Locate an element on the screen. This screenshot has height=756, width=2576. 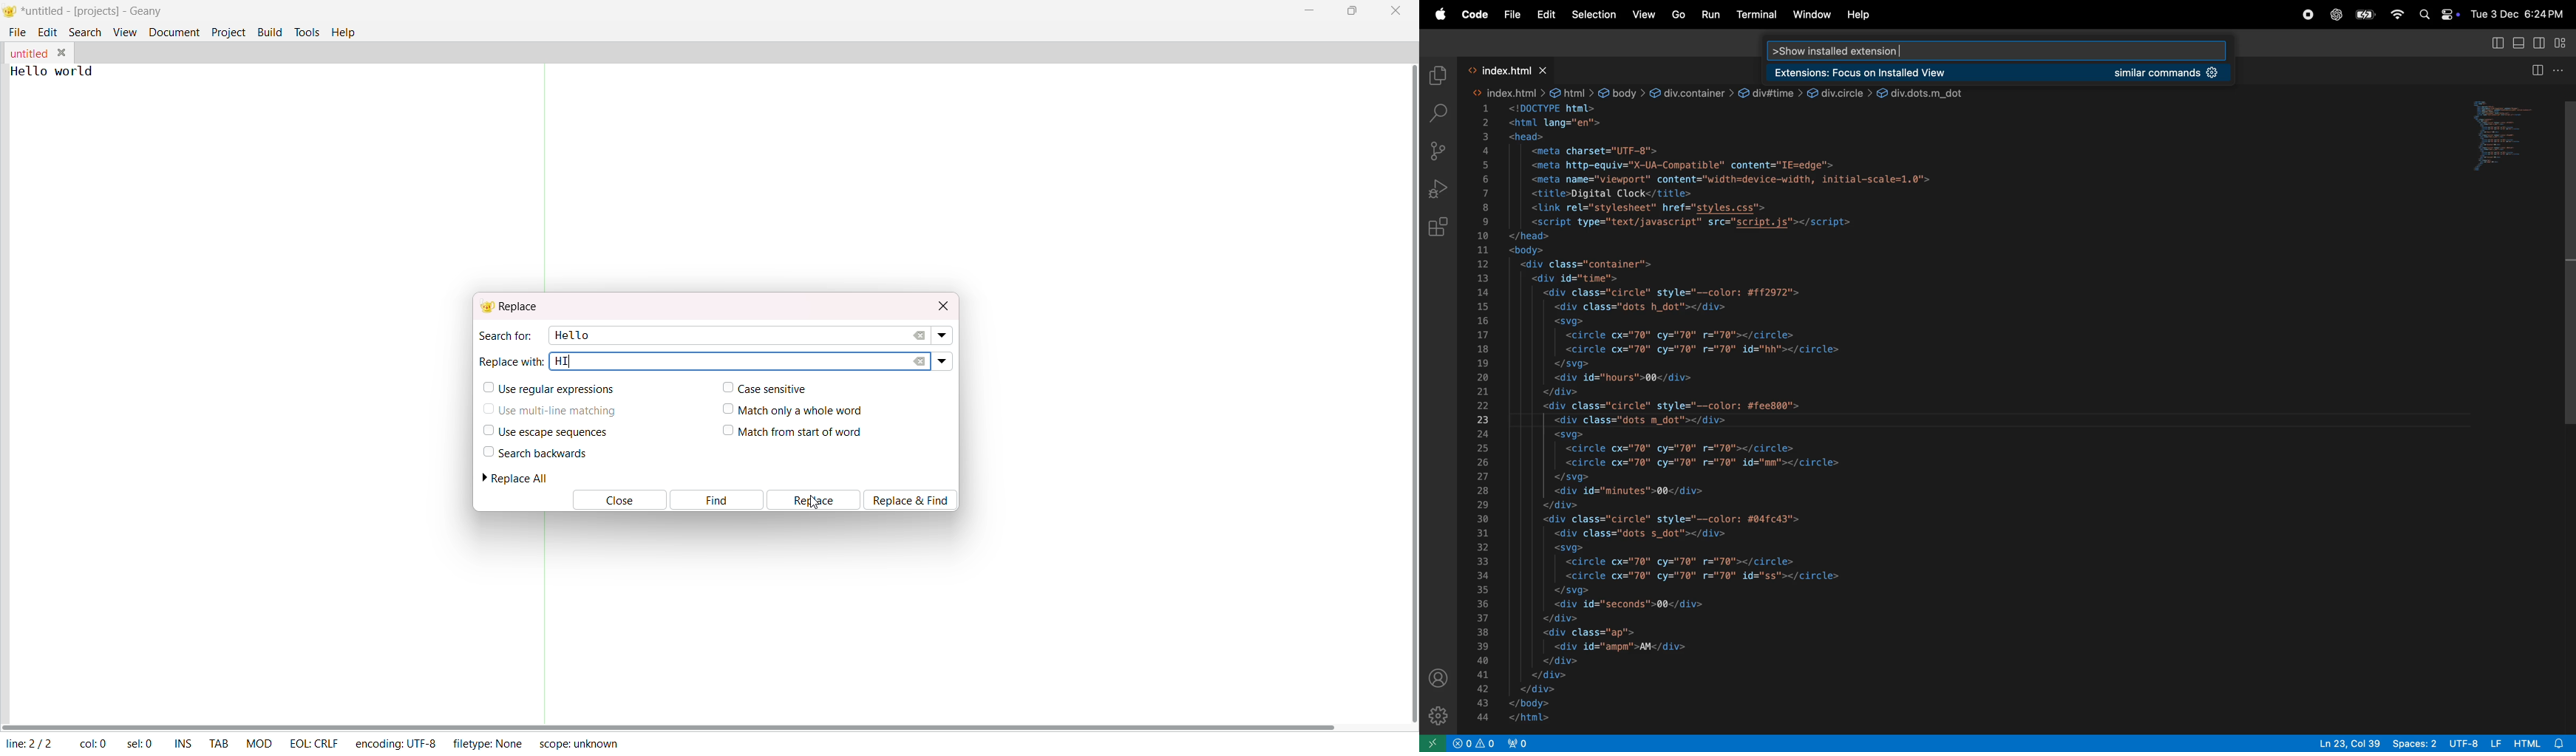
code block is located at coordinates (1889, 415).